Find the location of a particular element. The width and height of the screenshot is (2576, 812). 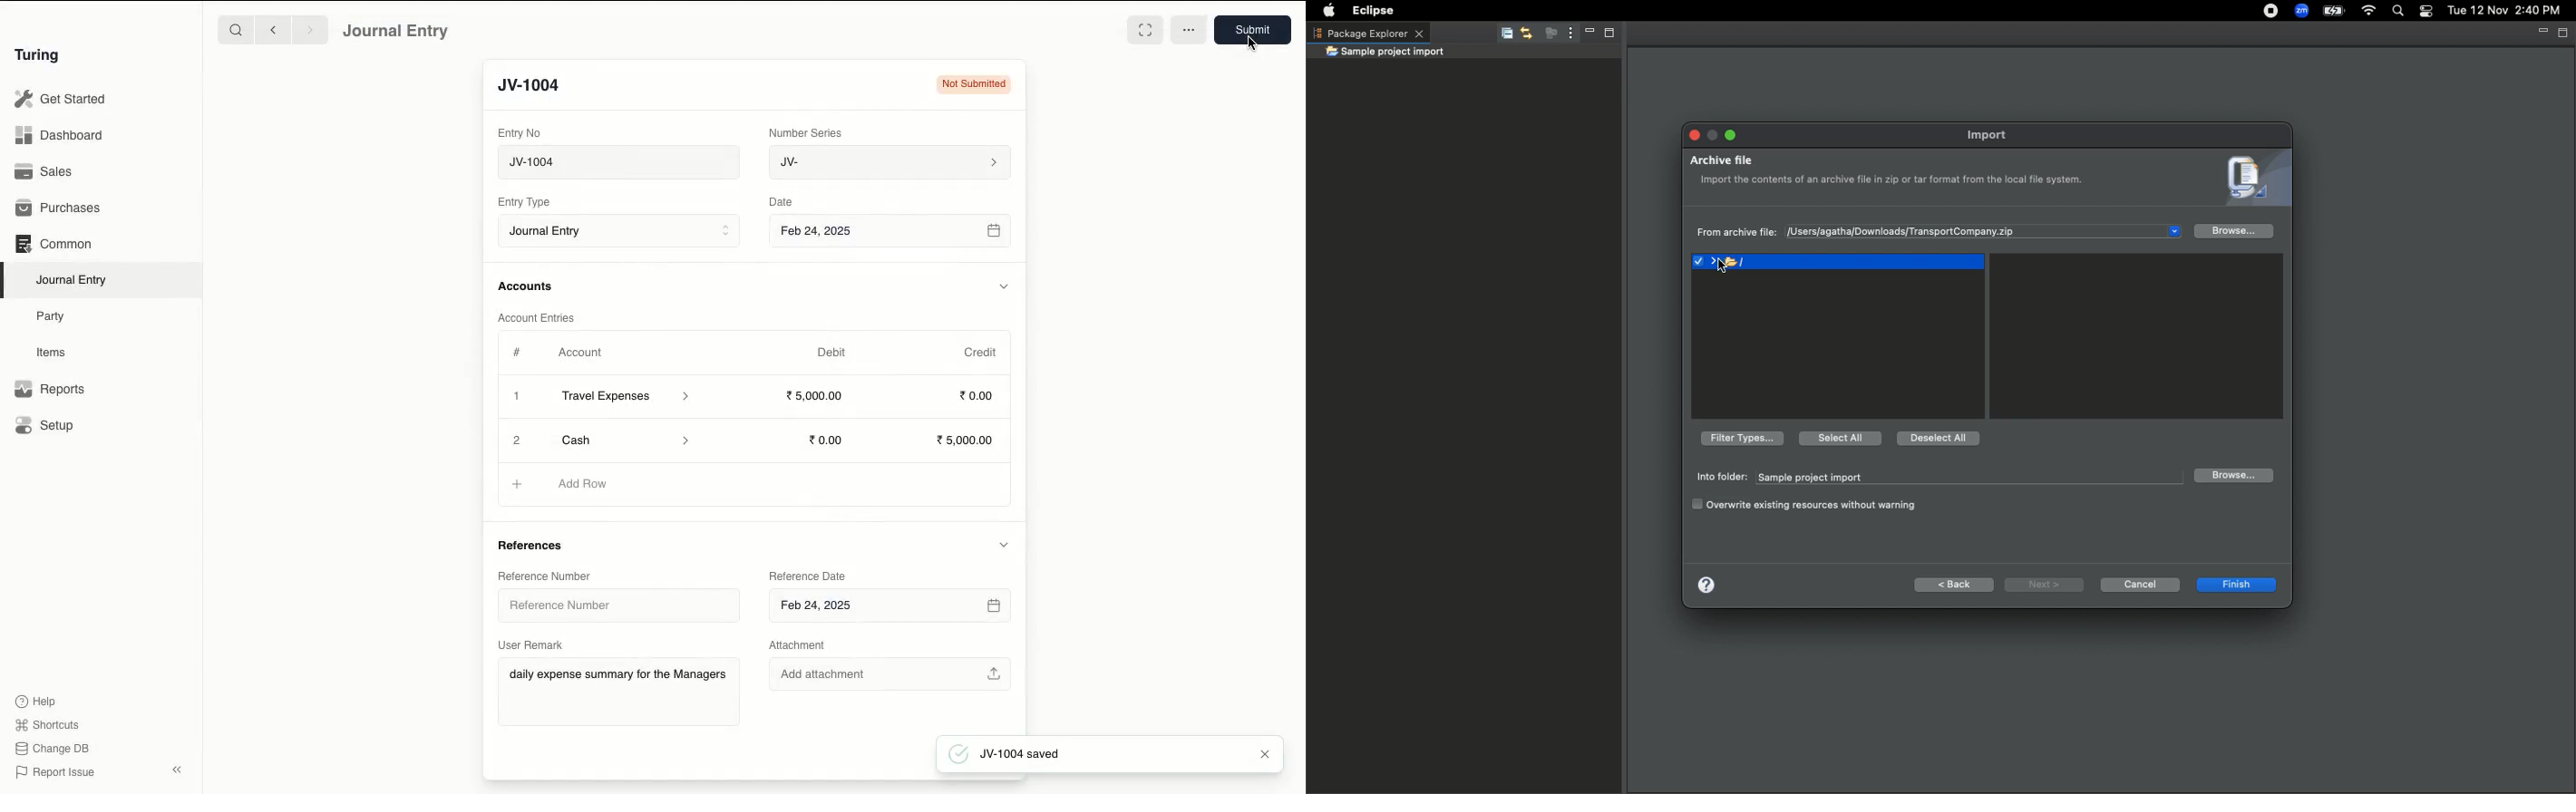

Reports is located at coordinates (50, 389).